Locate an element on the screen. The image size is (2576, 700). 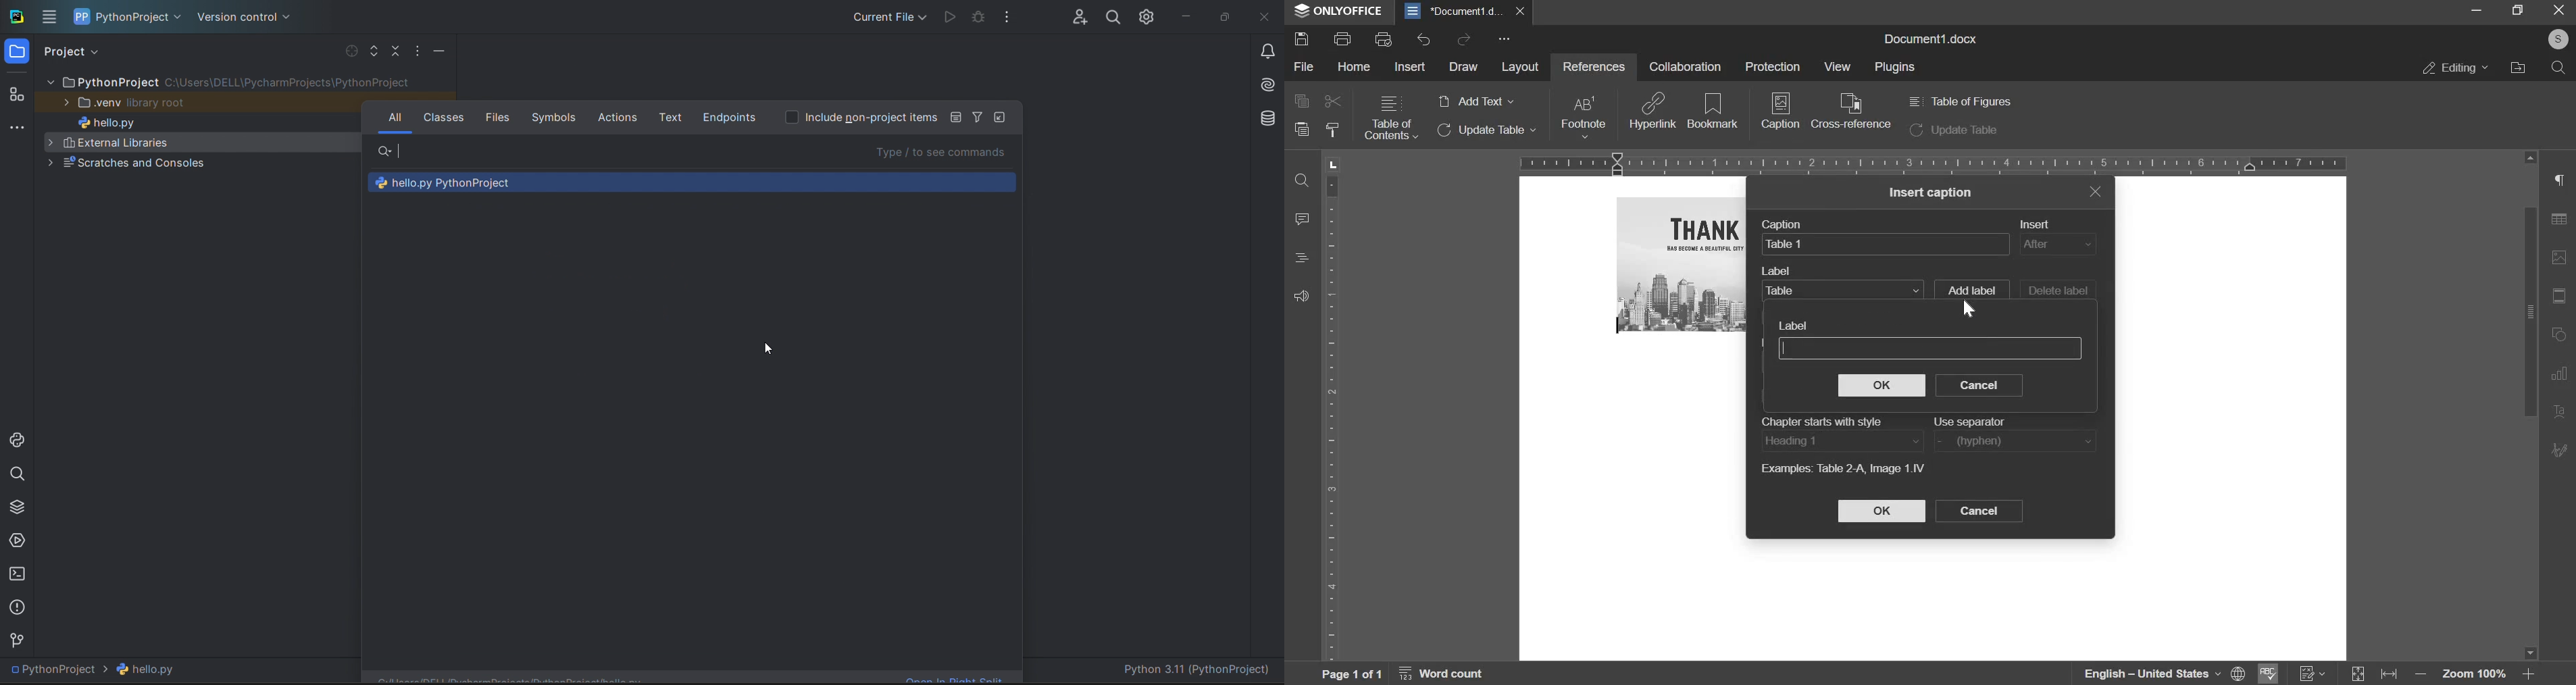
text is located at coordinates (671, 116).